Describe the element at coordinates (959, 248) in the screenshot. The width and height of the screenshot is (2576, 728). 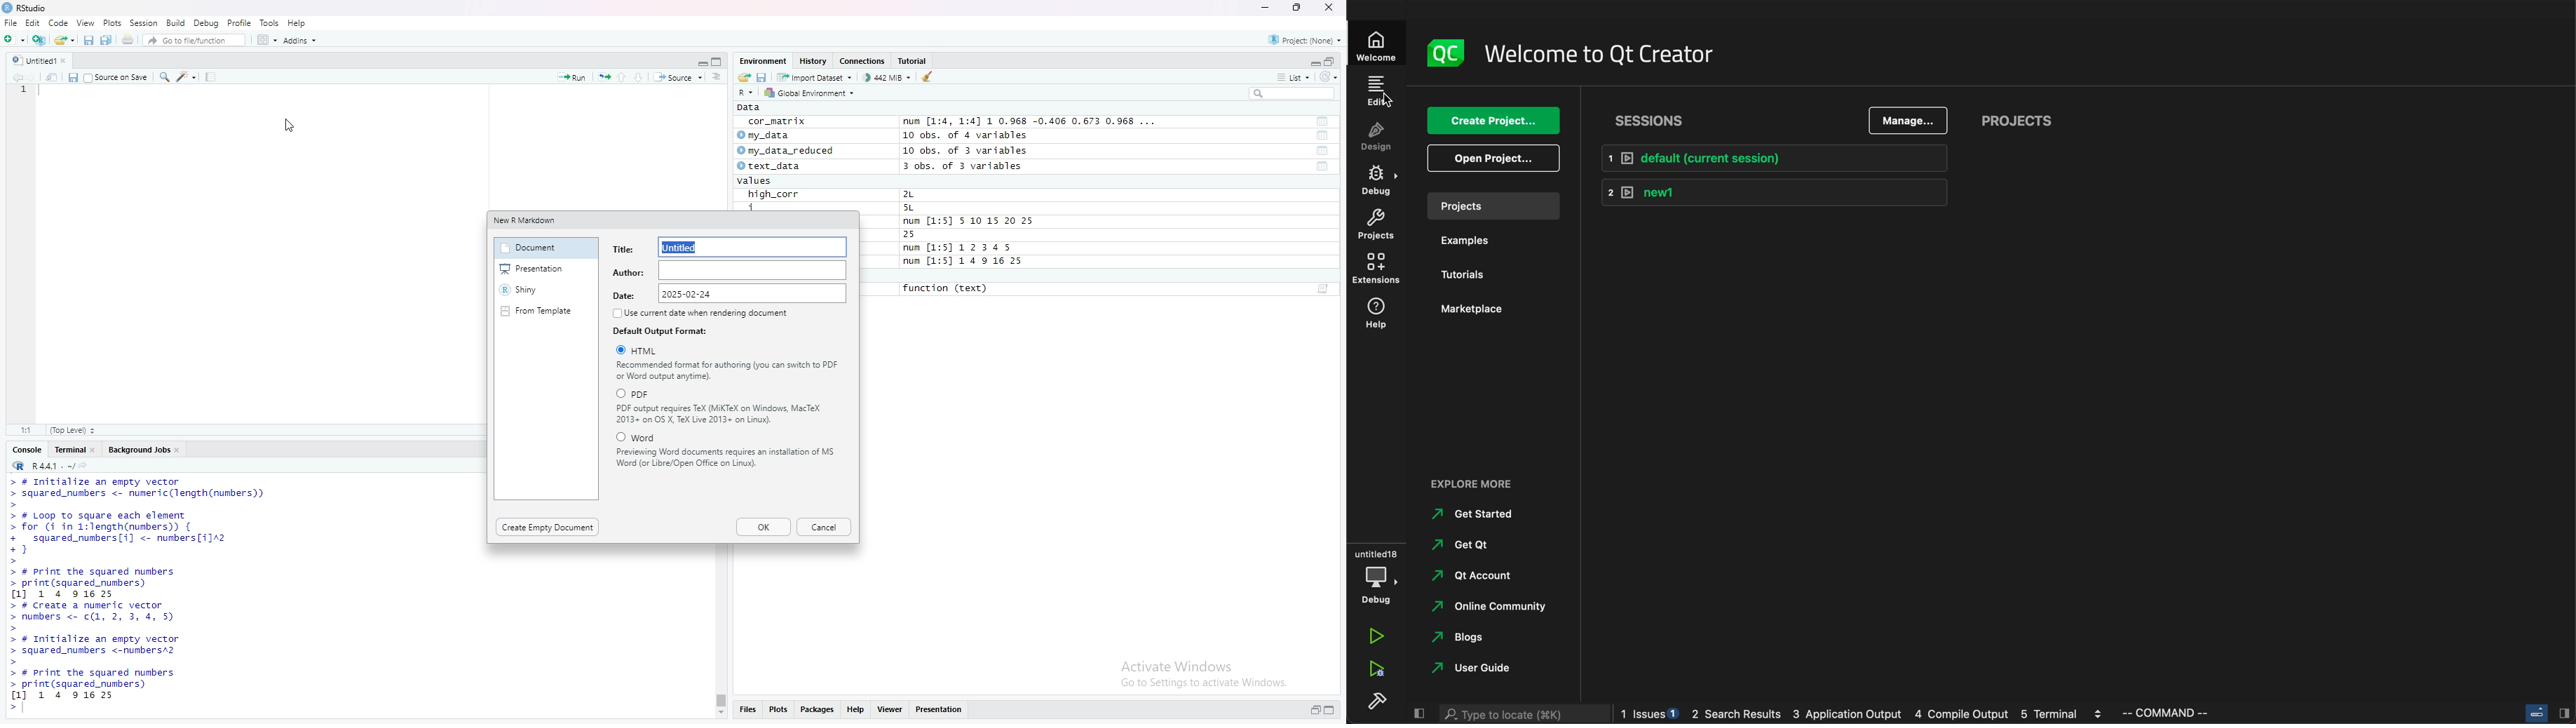
I see `num [1:5] 12345` at that location.